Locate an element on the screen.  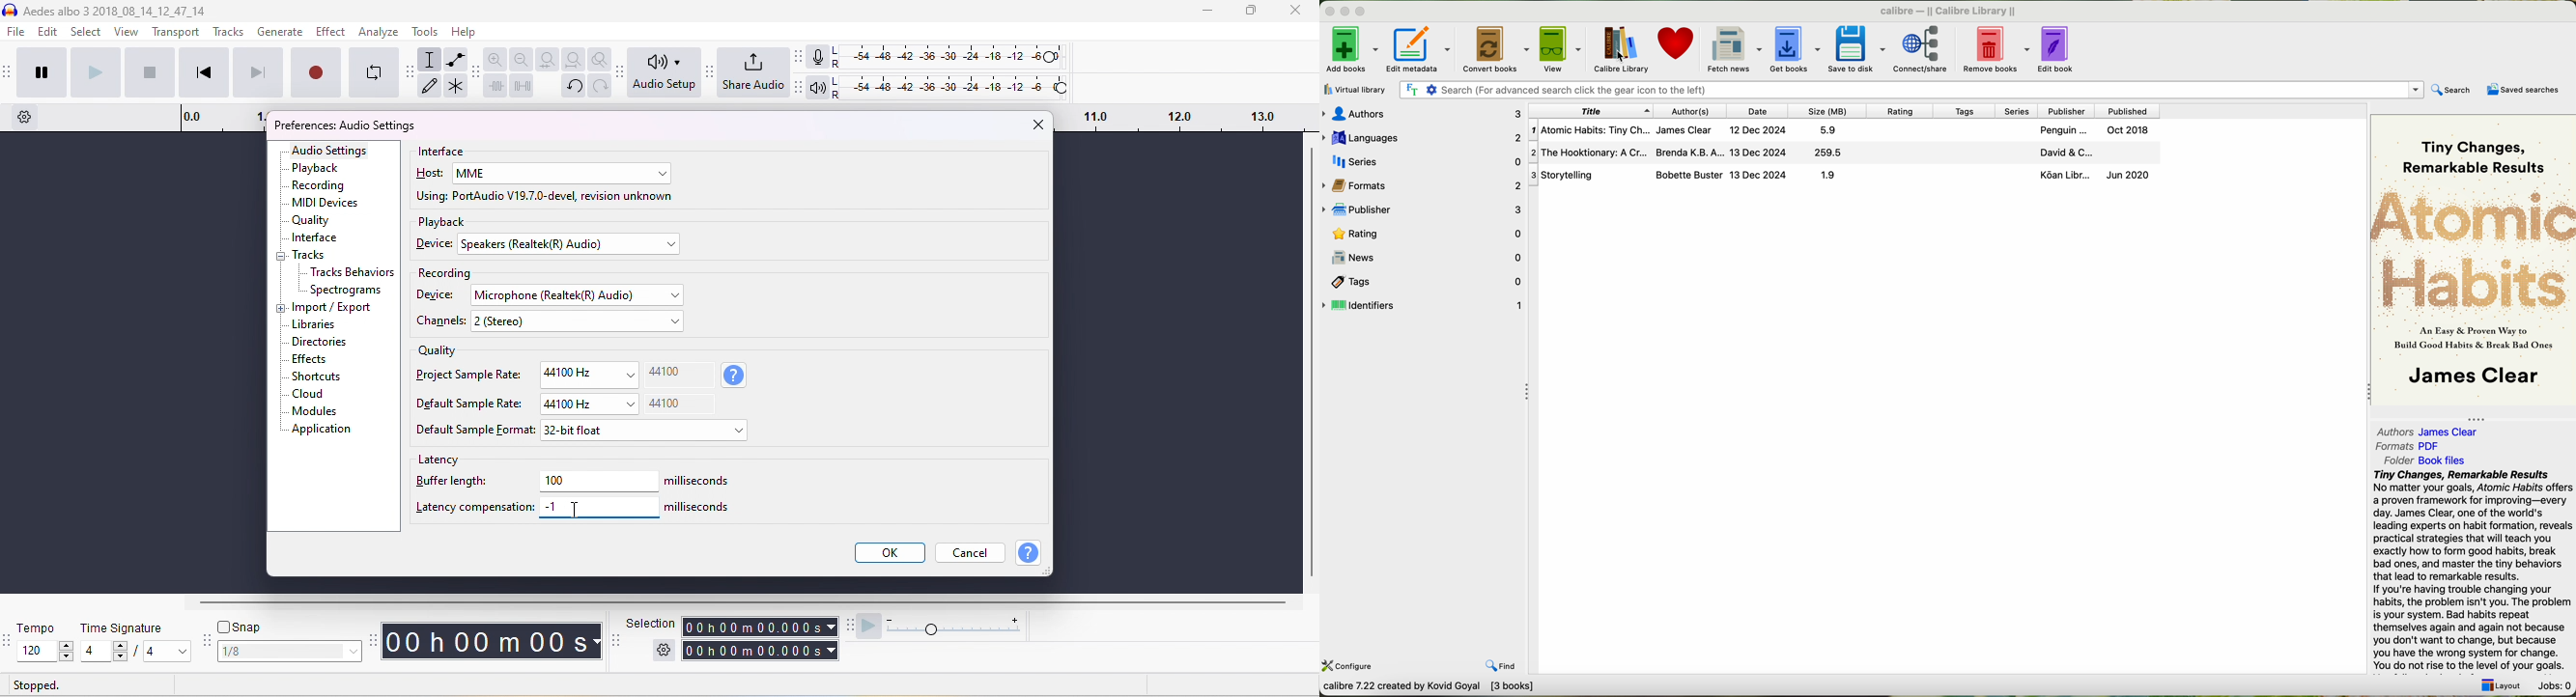
maximize is located at coordinates (1250, 11).